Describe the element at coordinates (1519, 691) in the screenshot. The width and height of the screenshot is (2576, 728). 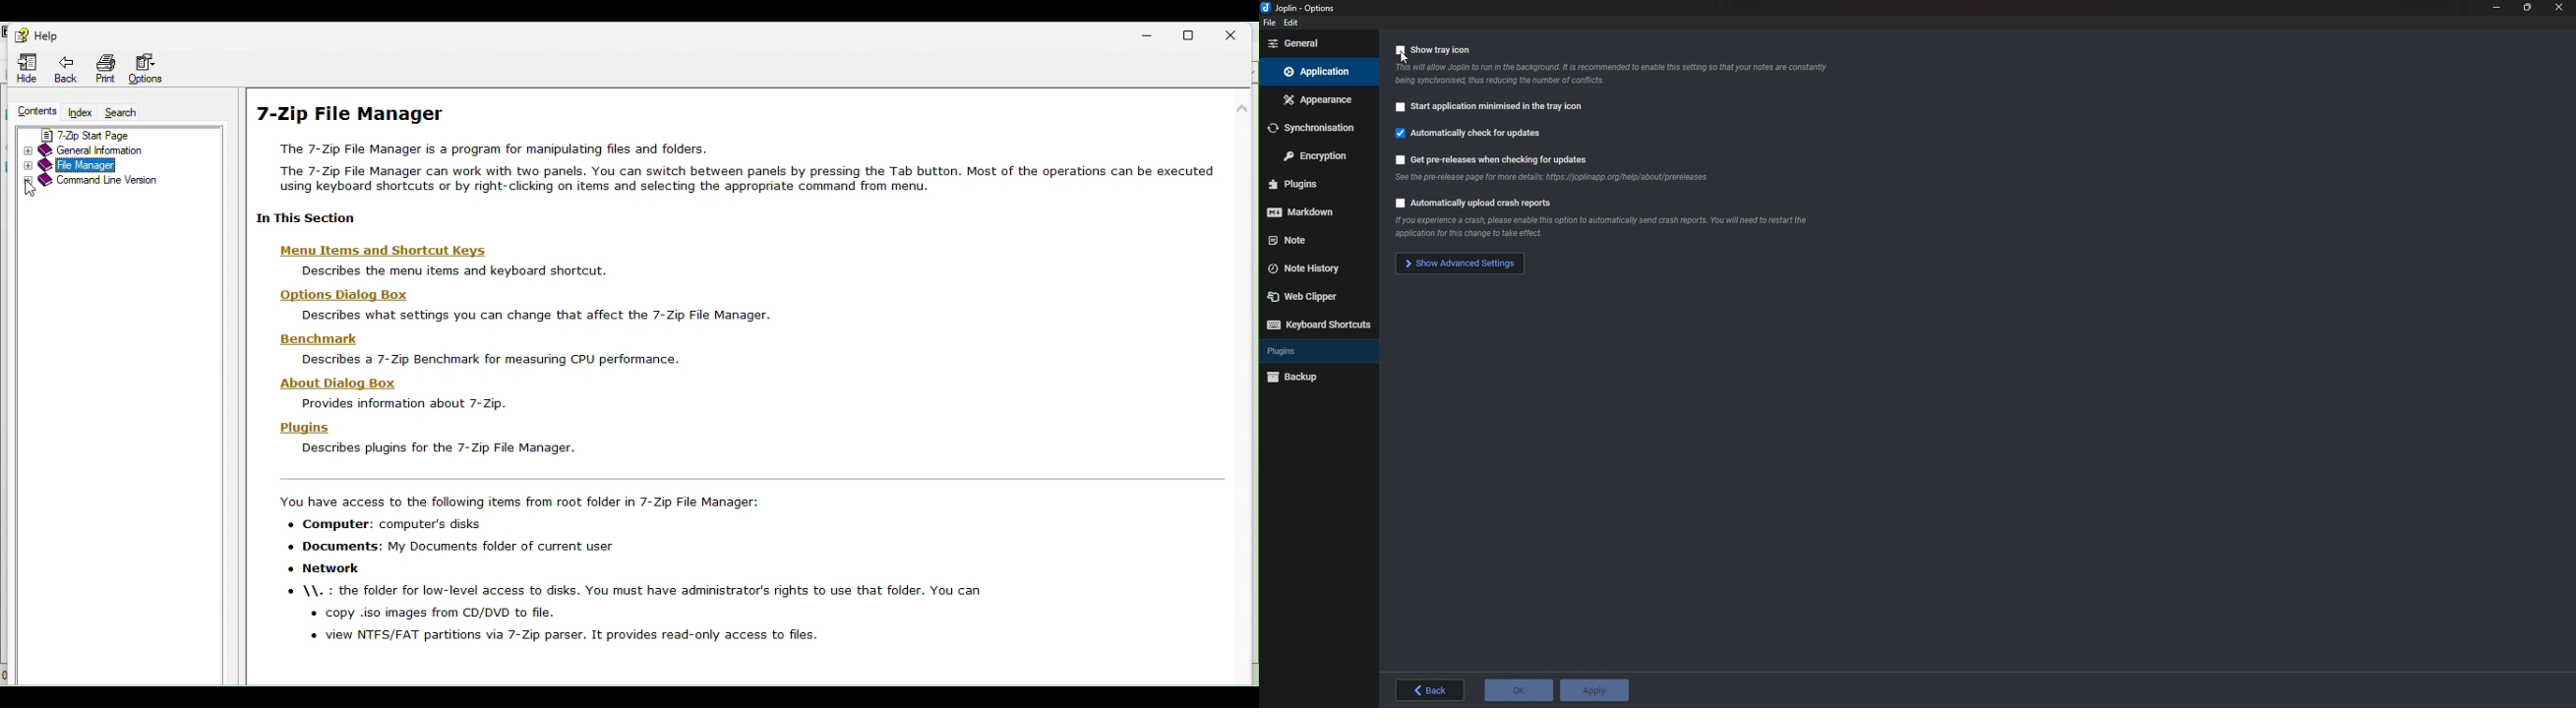
I see `ok` at that location.